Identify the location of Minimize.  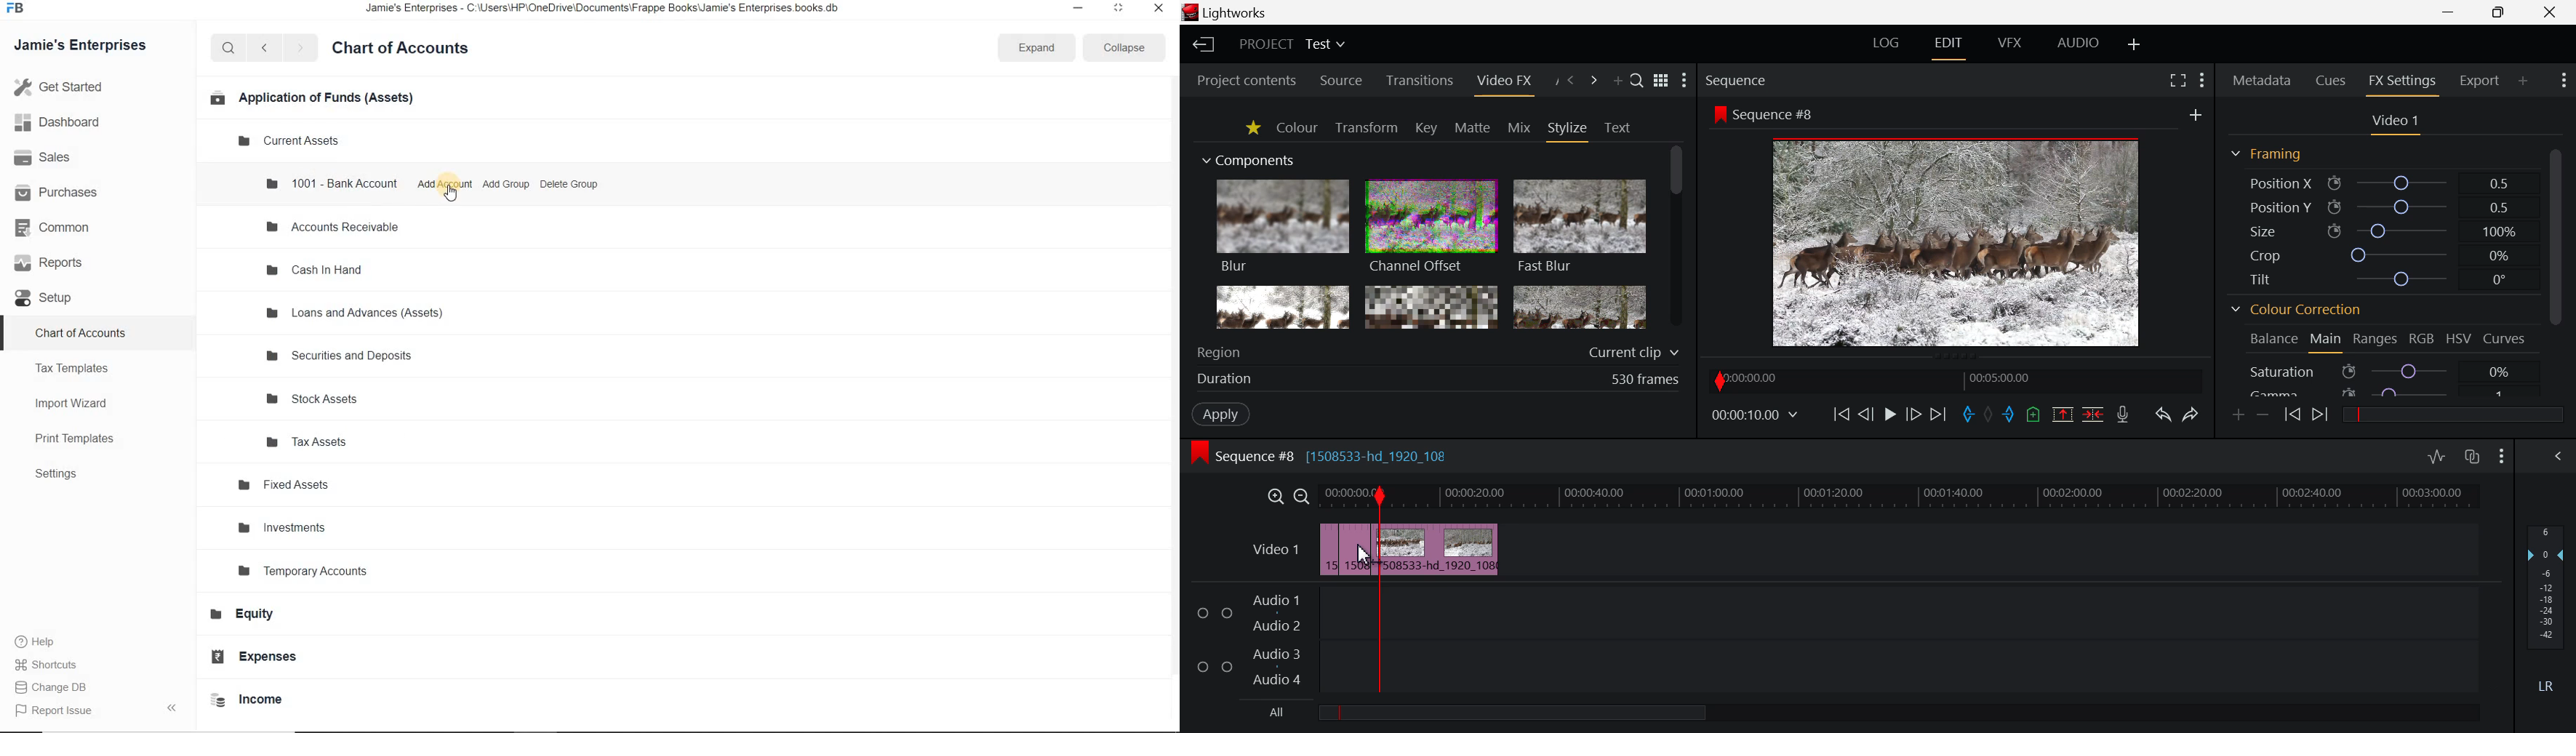
(2499, 13).